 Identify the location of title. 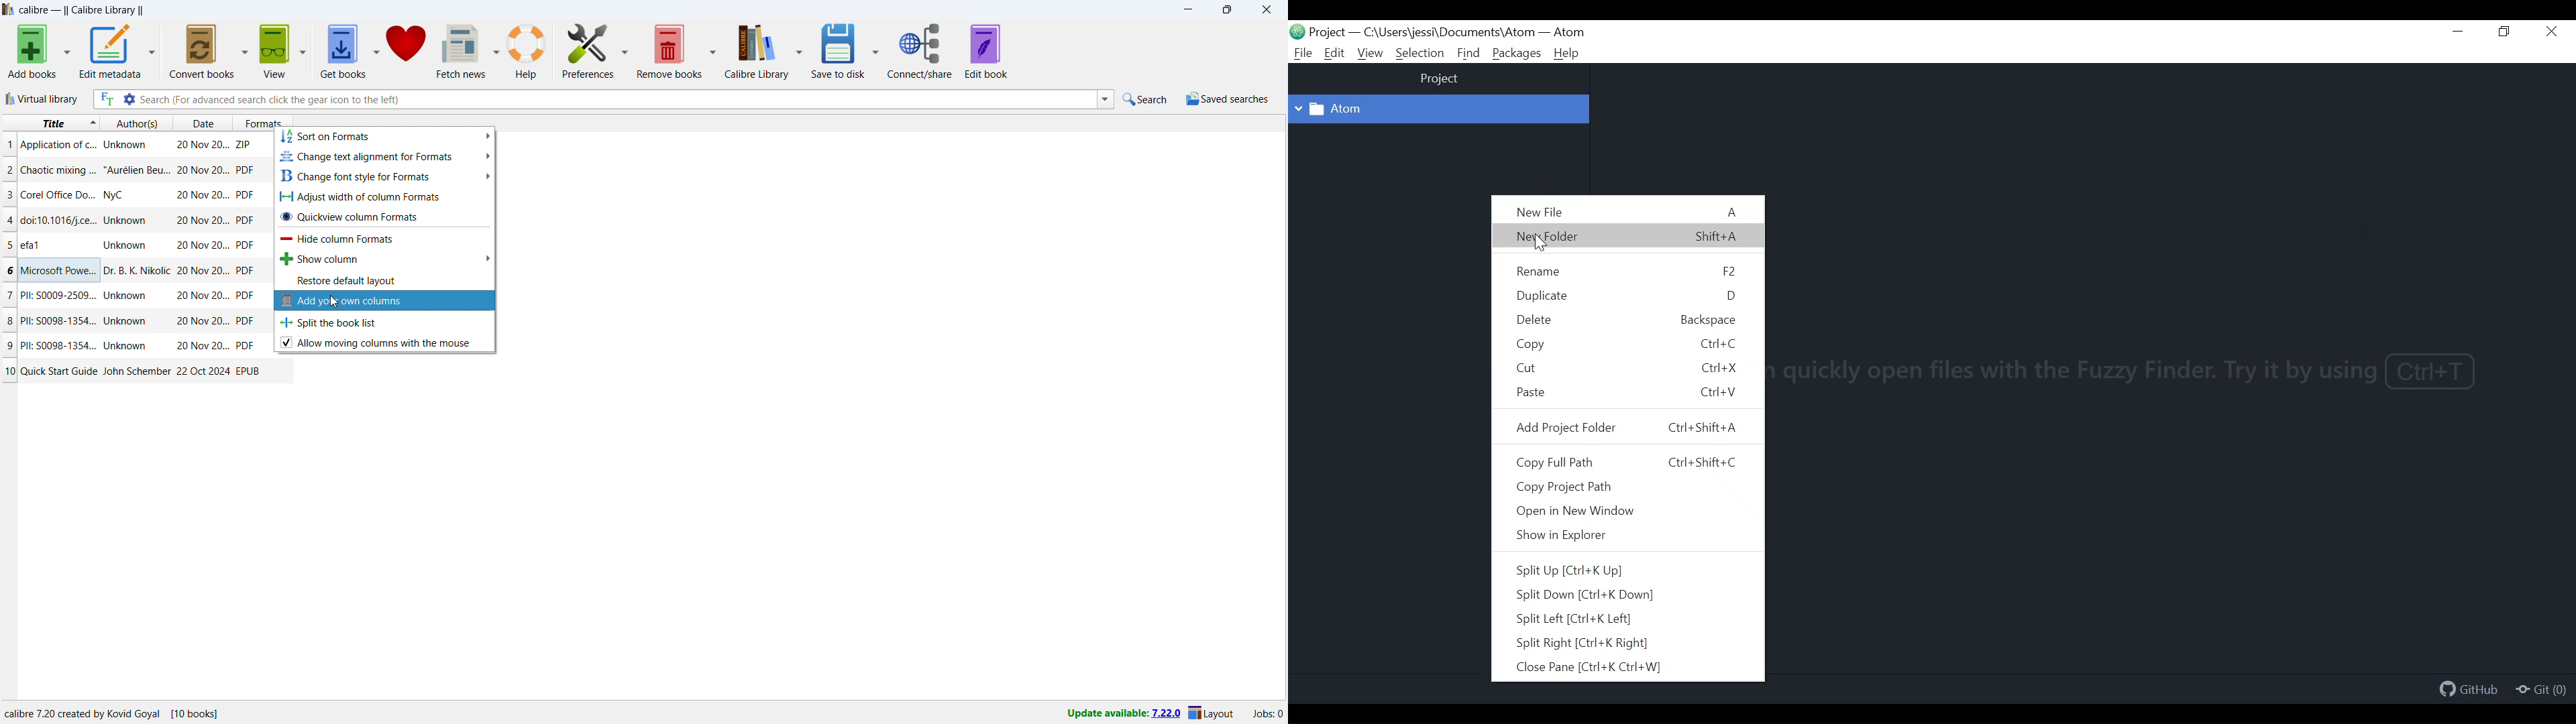
(58, 345).